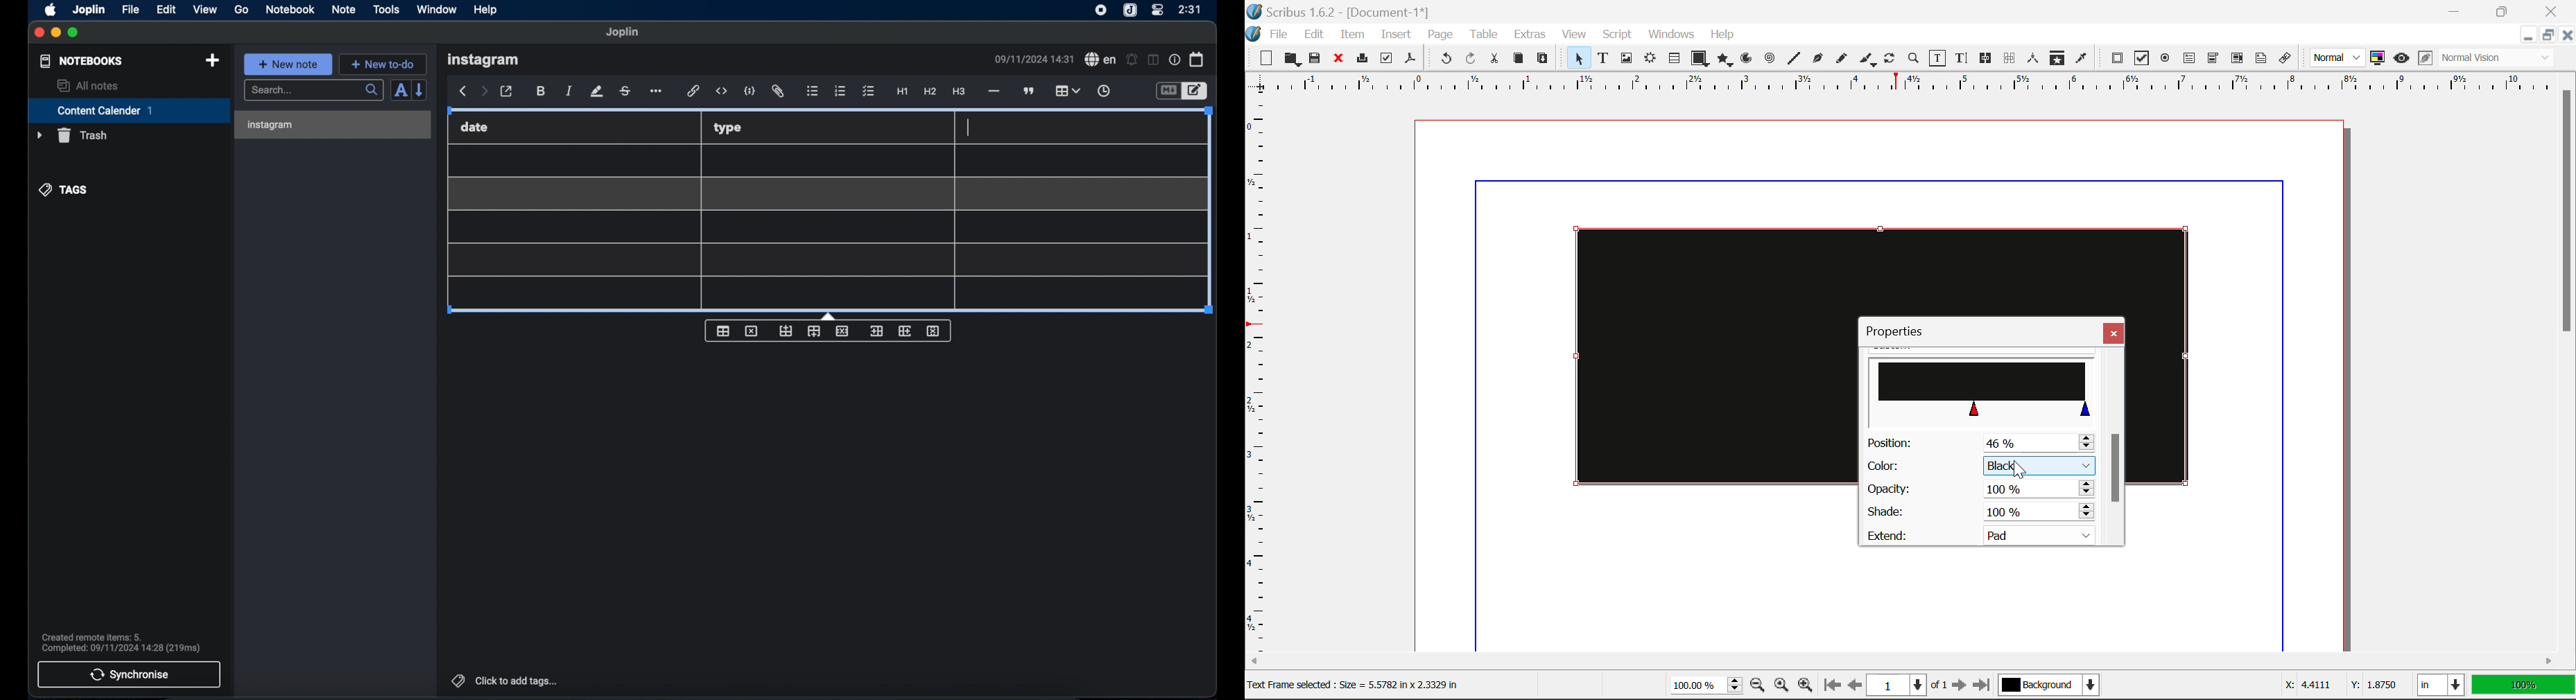 The width and height of the screenshot is (2576, 700). What do you see at coordinates (841, 91) in the screenshot?
I see `numbered list` at bounding box center [841, 91].